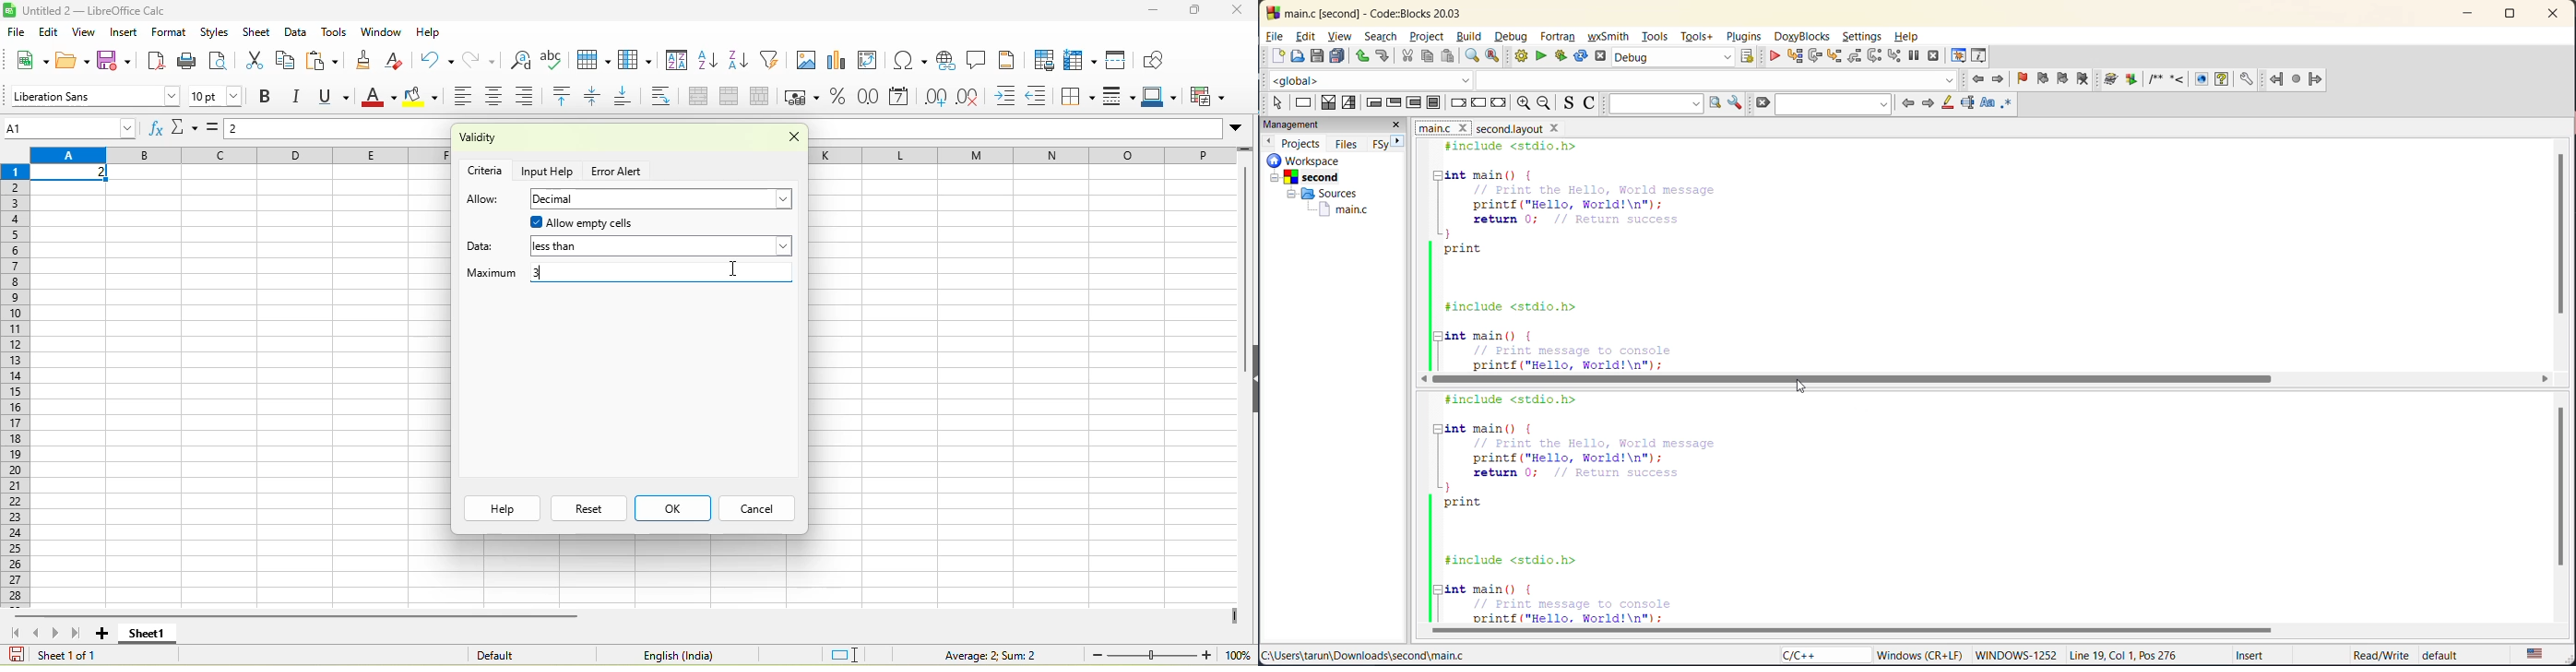  Describe the element at coordinates (1380, 36) in the screenshot. I see `search` at that location.